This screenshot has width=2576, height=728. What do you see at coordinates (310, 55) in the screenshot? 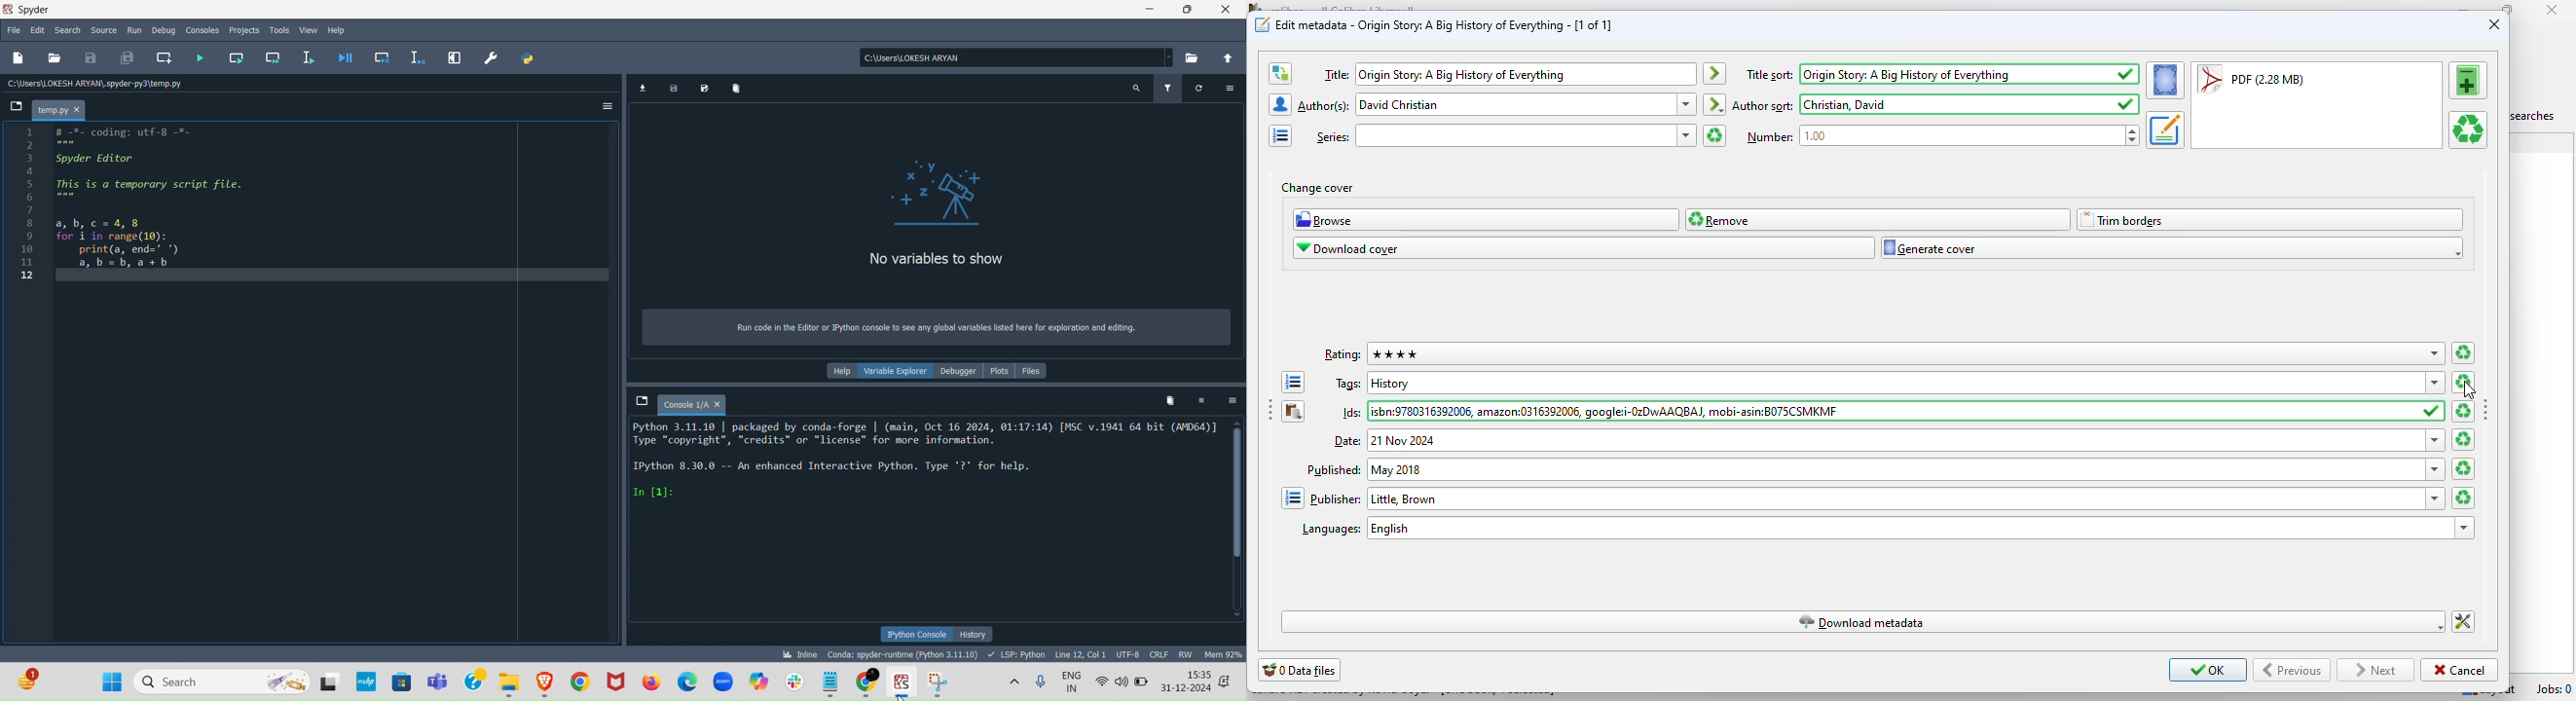
I see `Run selection or current line (F9)` at bounding box center [310, 55].